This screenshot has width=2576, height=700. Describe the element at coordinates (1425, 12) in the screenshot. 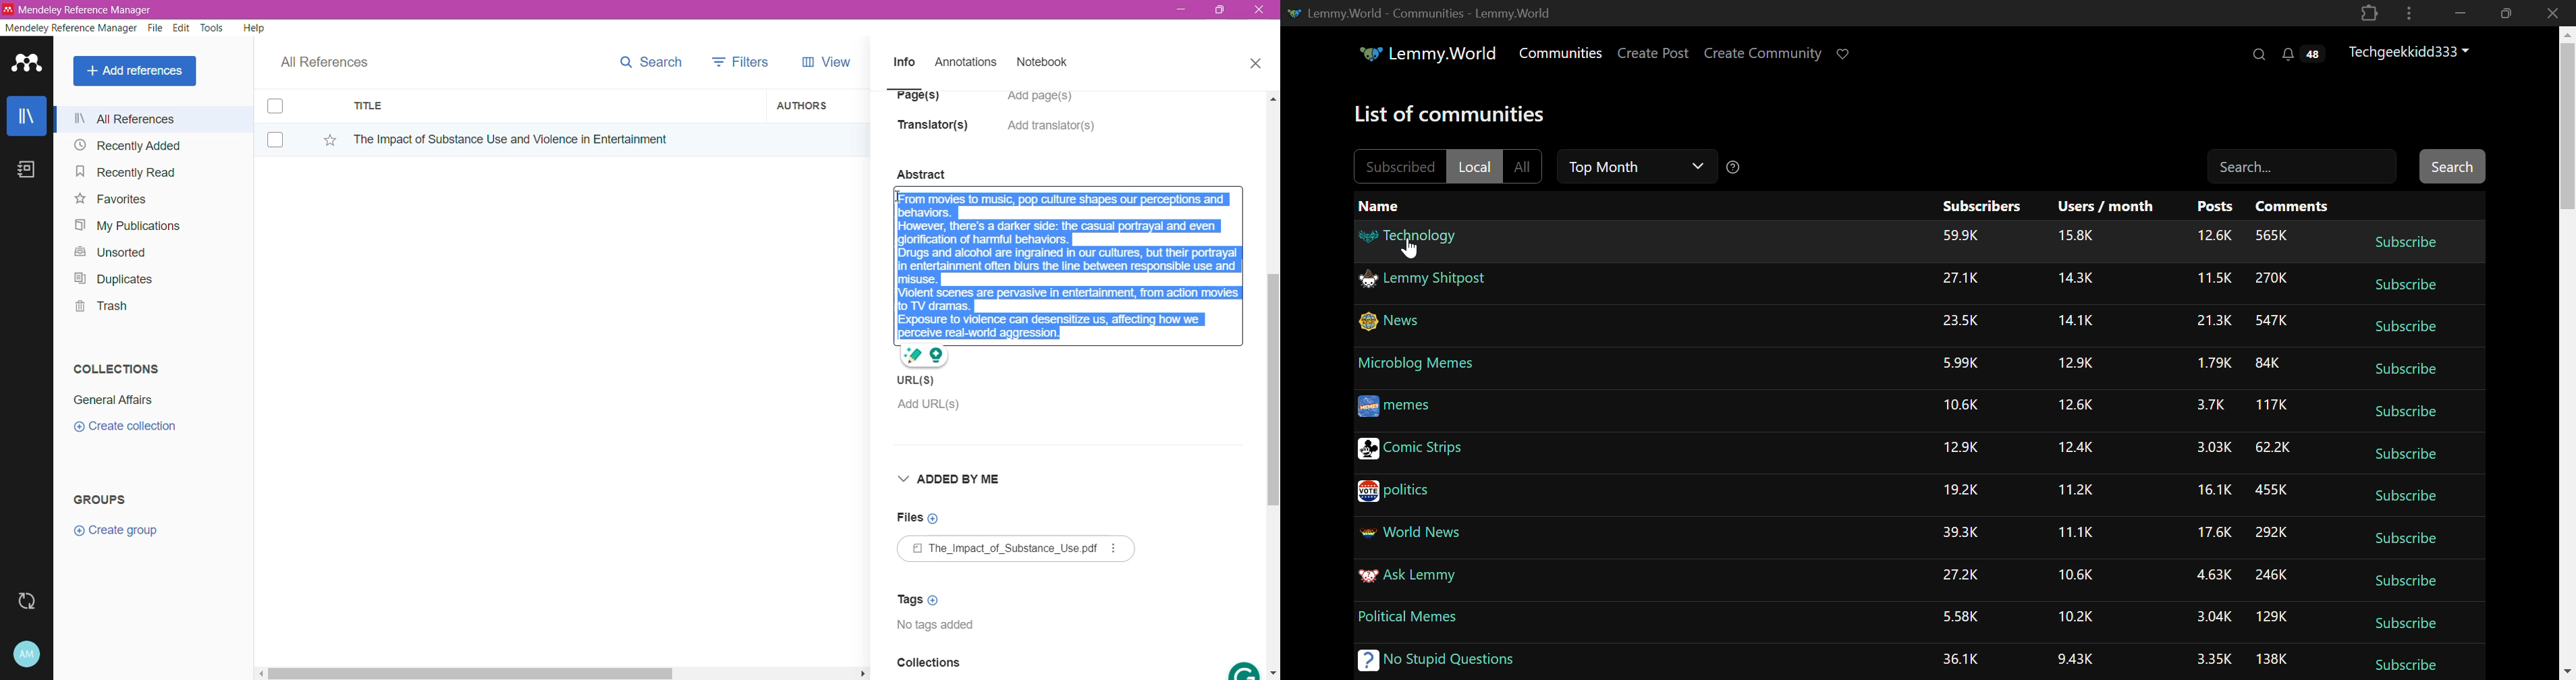

I see `Lemmy.World - Communities - Lemmy.World` at that location.